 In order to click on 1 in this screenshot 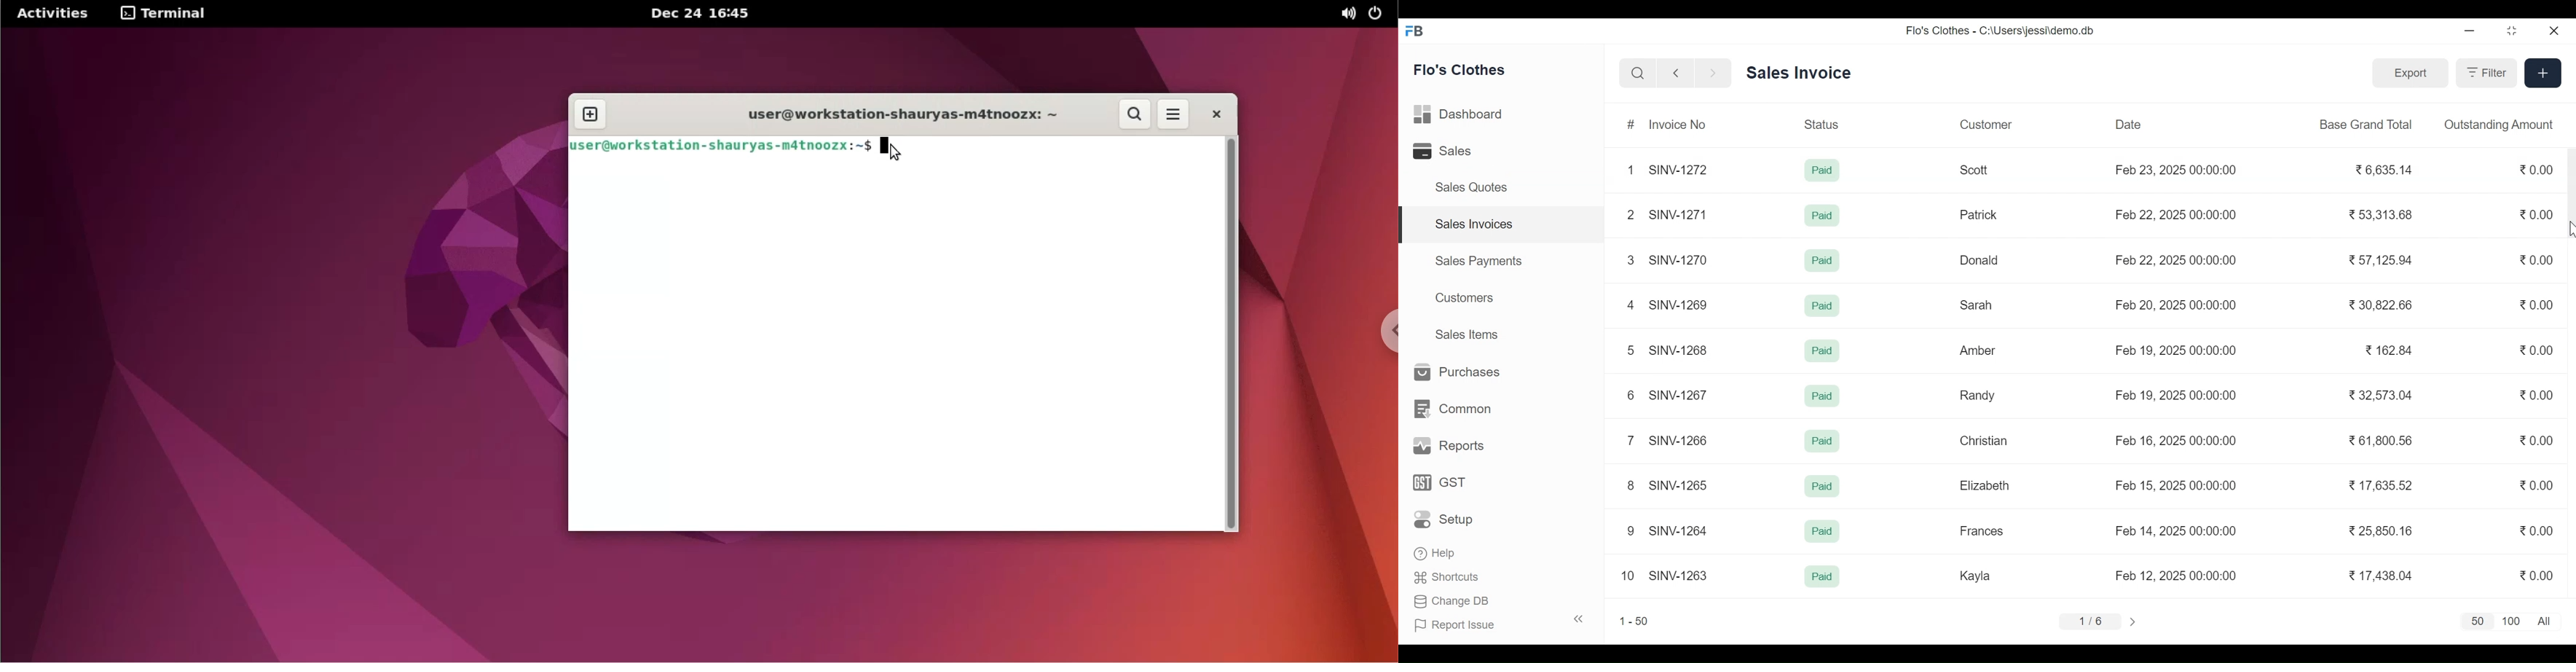, I will do `click(1630, 169)`.